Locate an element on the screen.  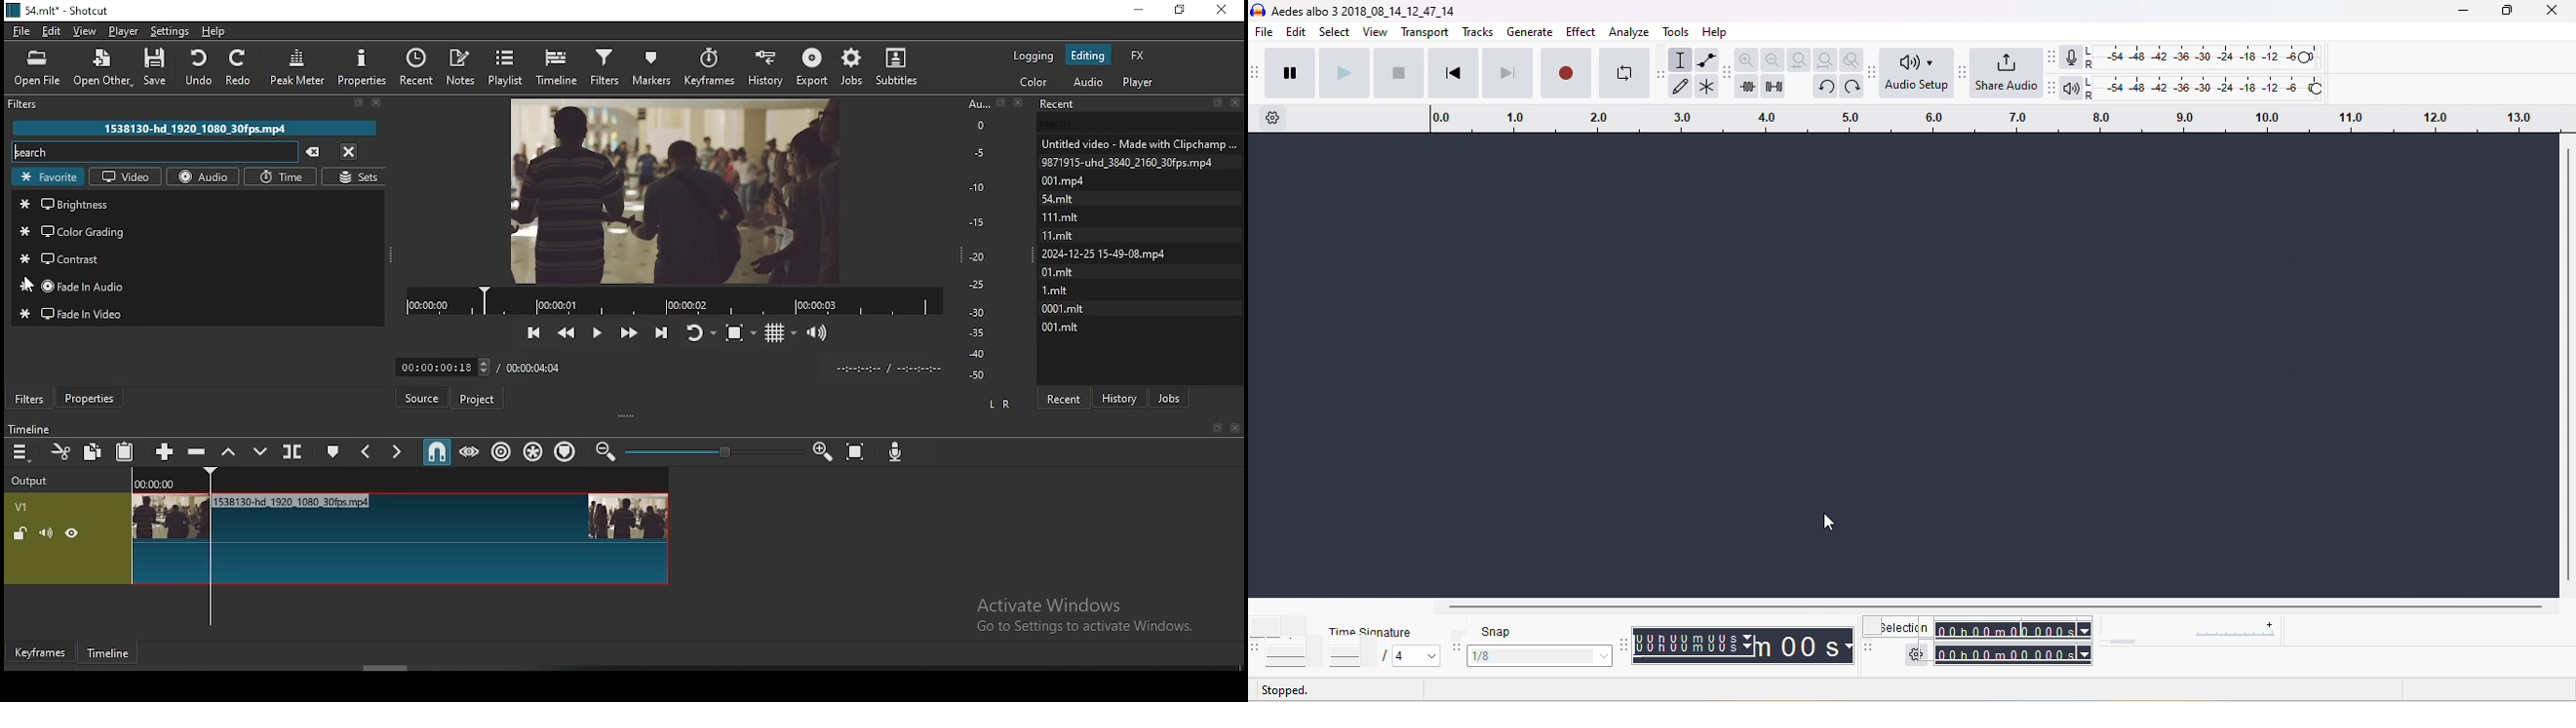
fit selection to width is located at coordinates (1801, 60).